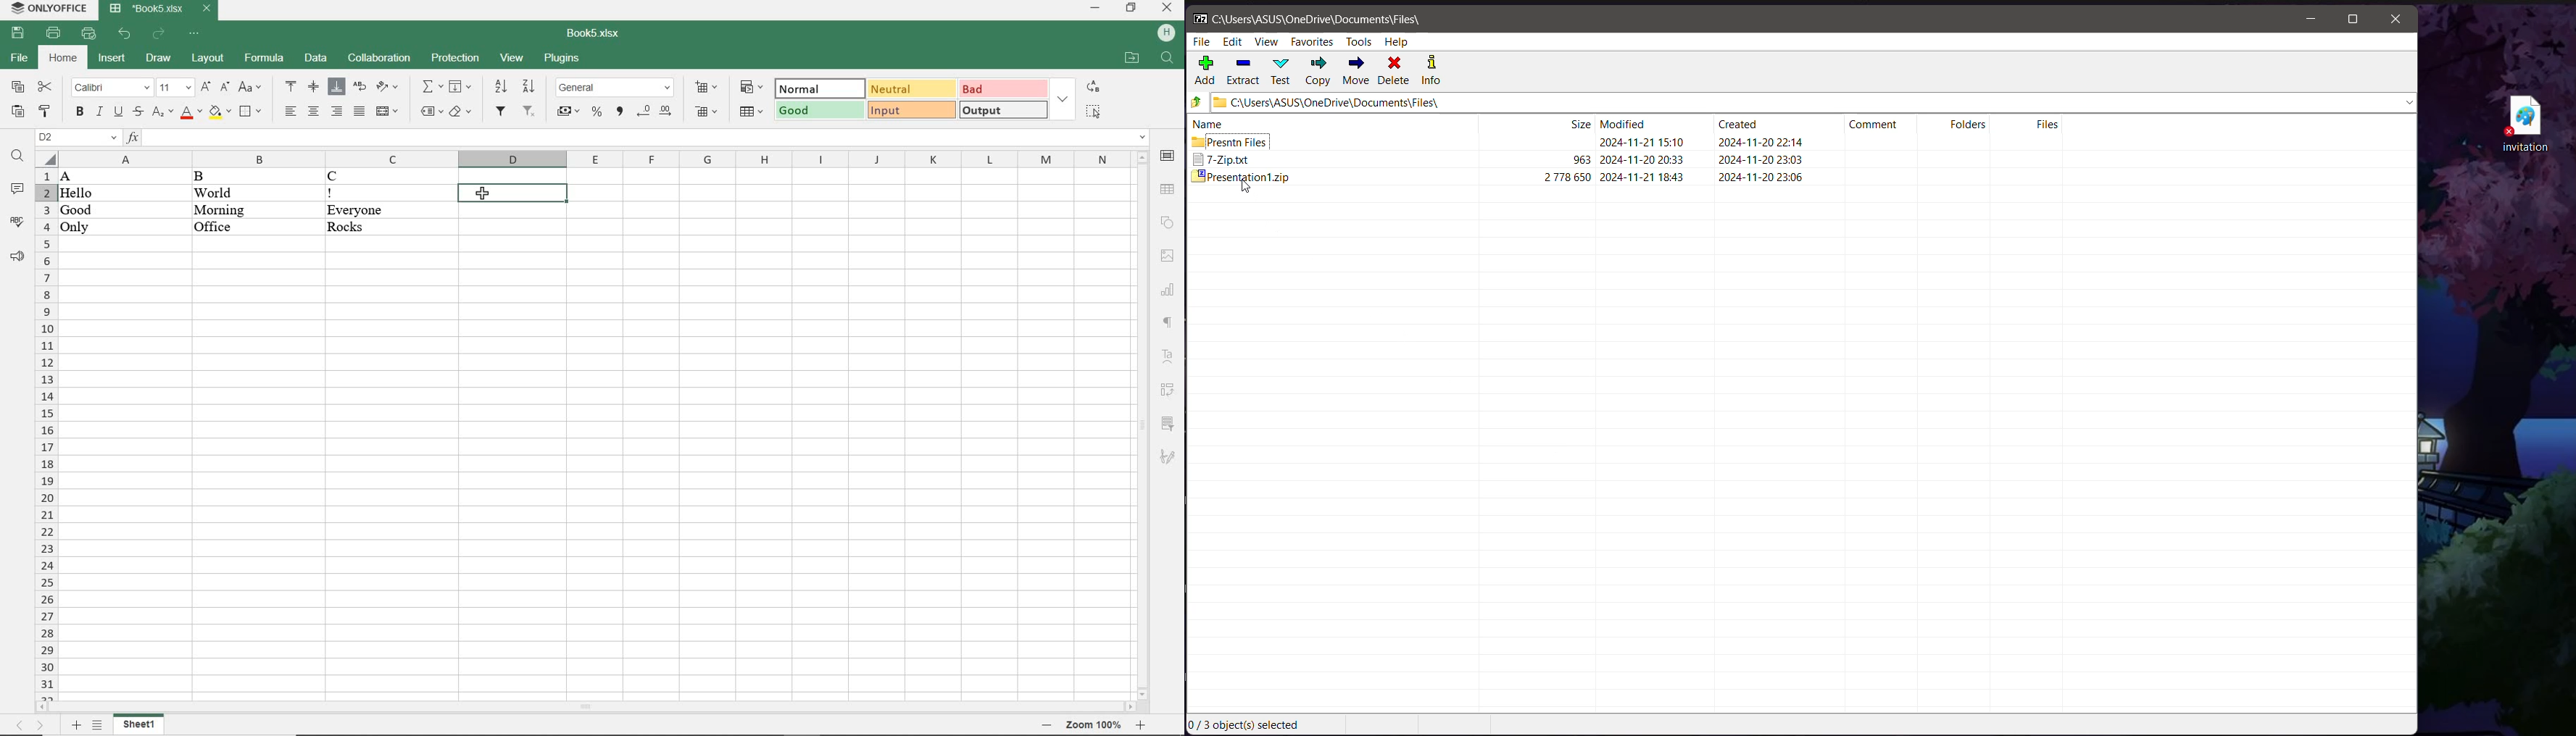 The height and width of the screenshot is (756, 2576). Describe the element at coordinates (141, 724) in the screenshot. I see `SHEET1` at that location.